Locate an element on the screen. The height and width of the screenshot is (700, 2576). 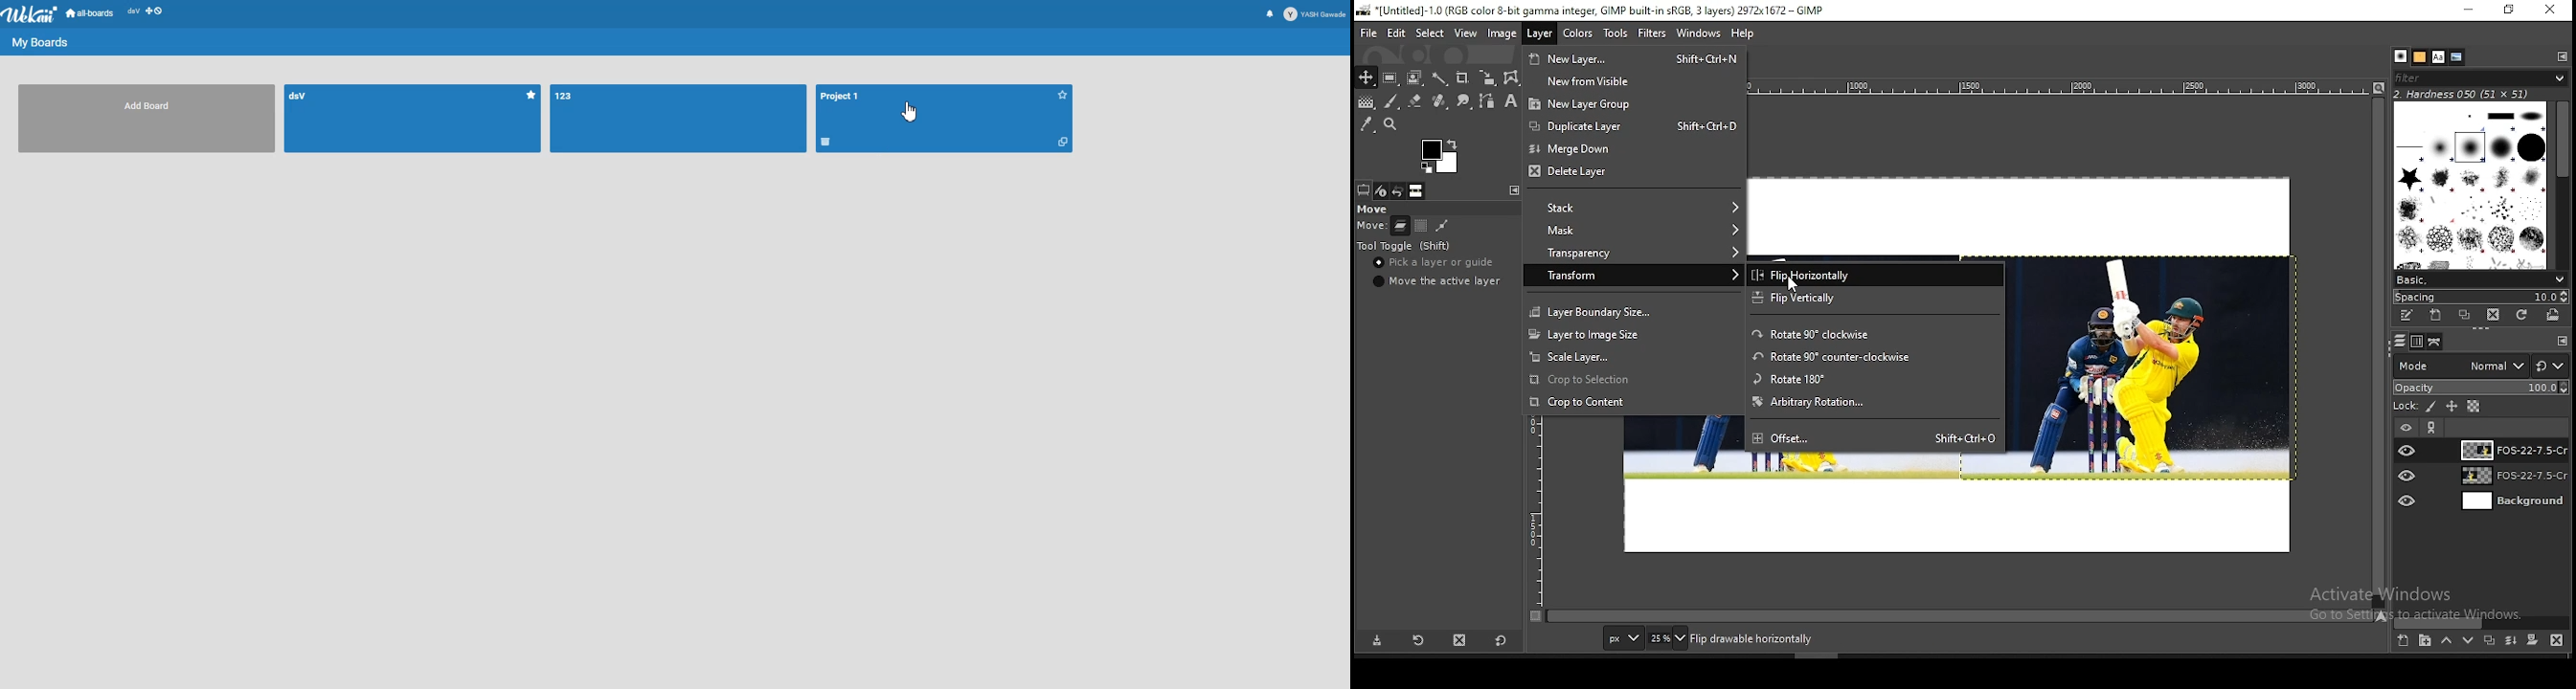
close is located at coordinates (2550, 10).